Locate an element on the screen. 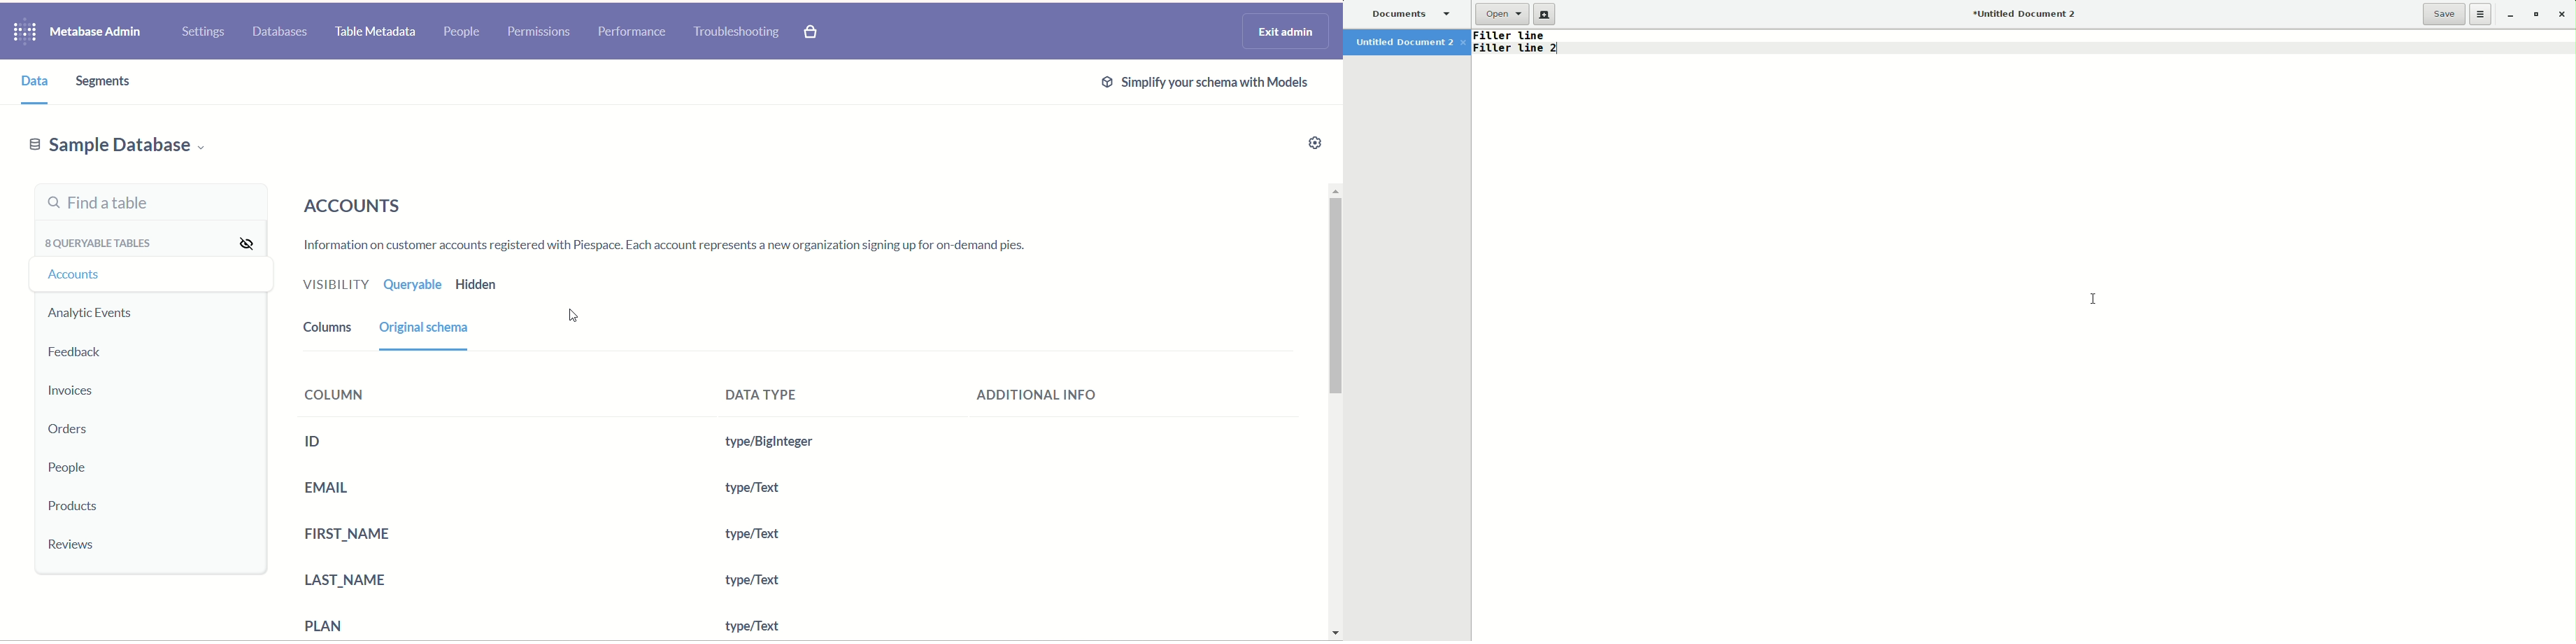  settings is located at coordinates (204, 32).